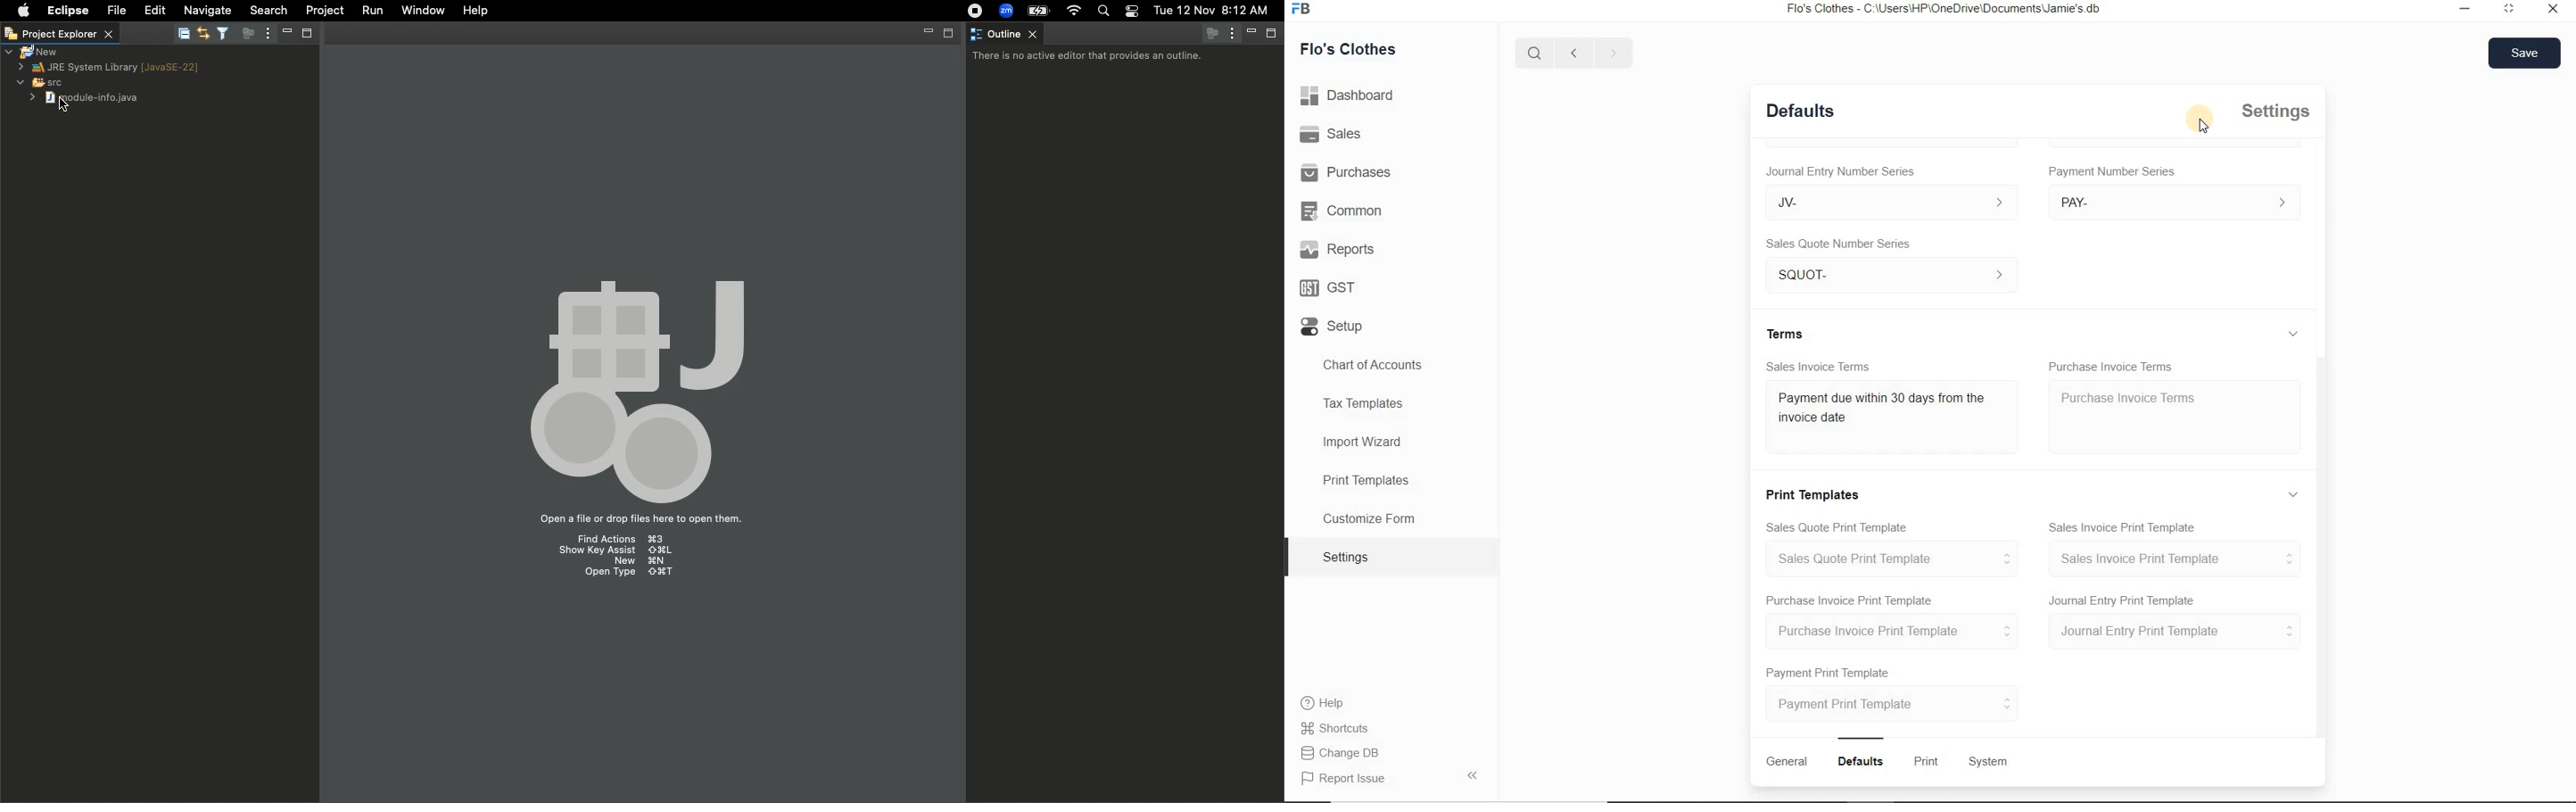 This screenshot has height=812, width=2576. What do you see at coordinates (2319, 547) in the screenshot?
I see `Vertical scroll bar` at bounding box center [2319, 547].